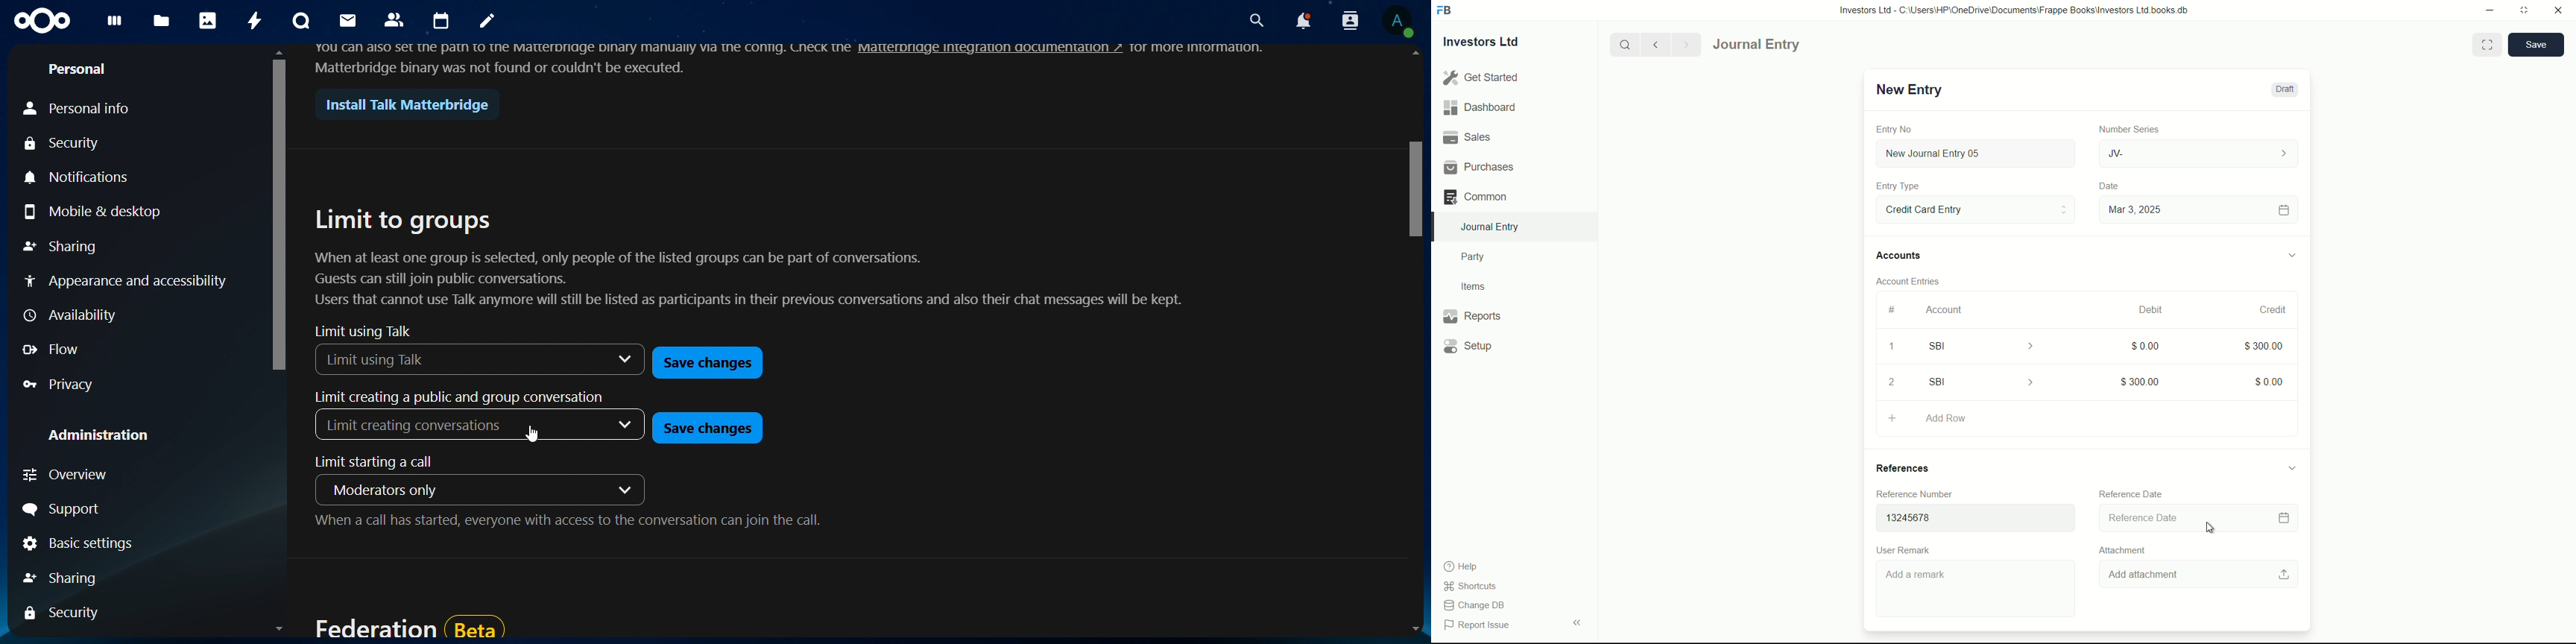  Describe the element at coordinates (397, 21) in the screenshot. I see `contact` at that location.